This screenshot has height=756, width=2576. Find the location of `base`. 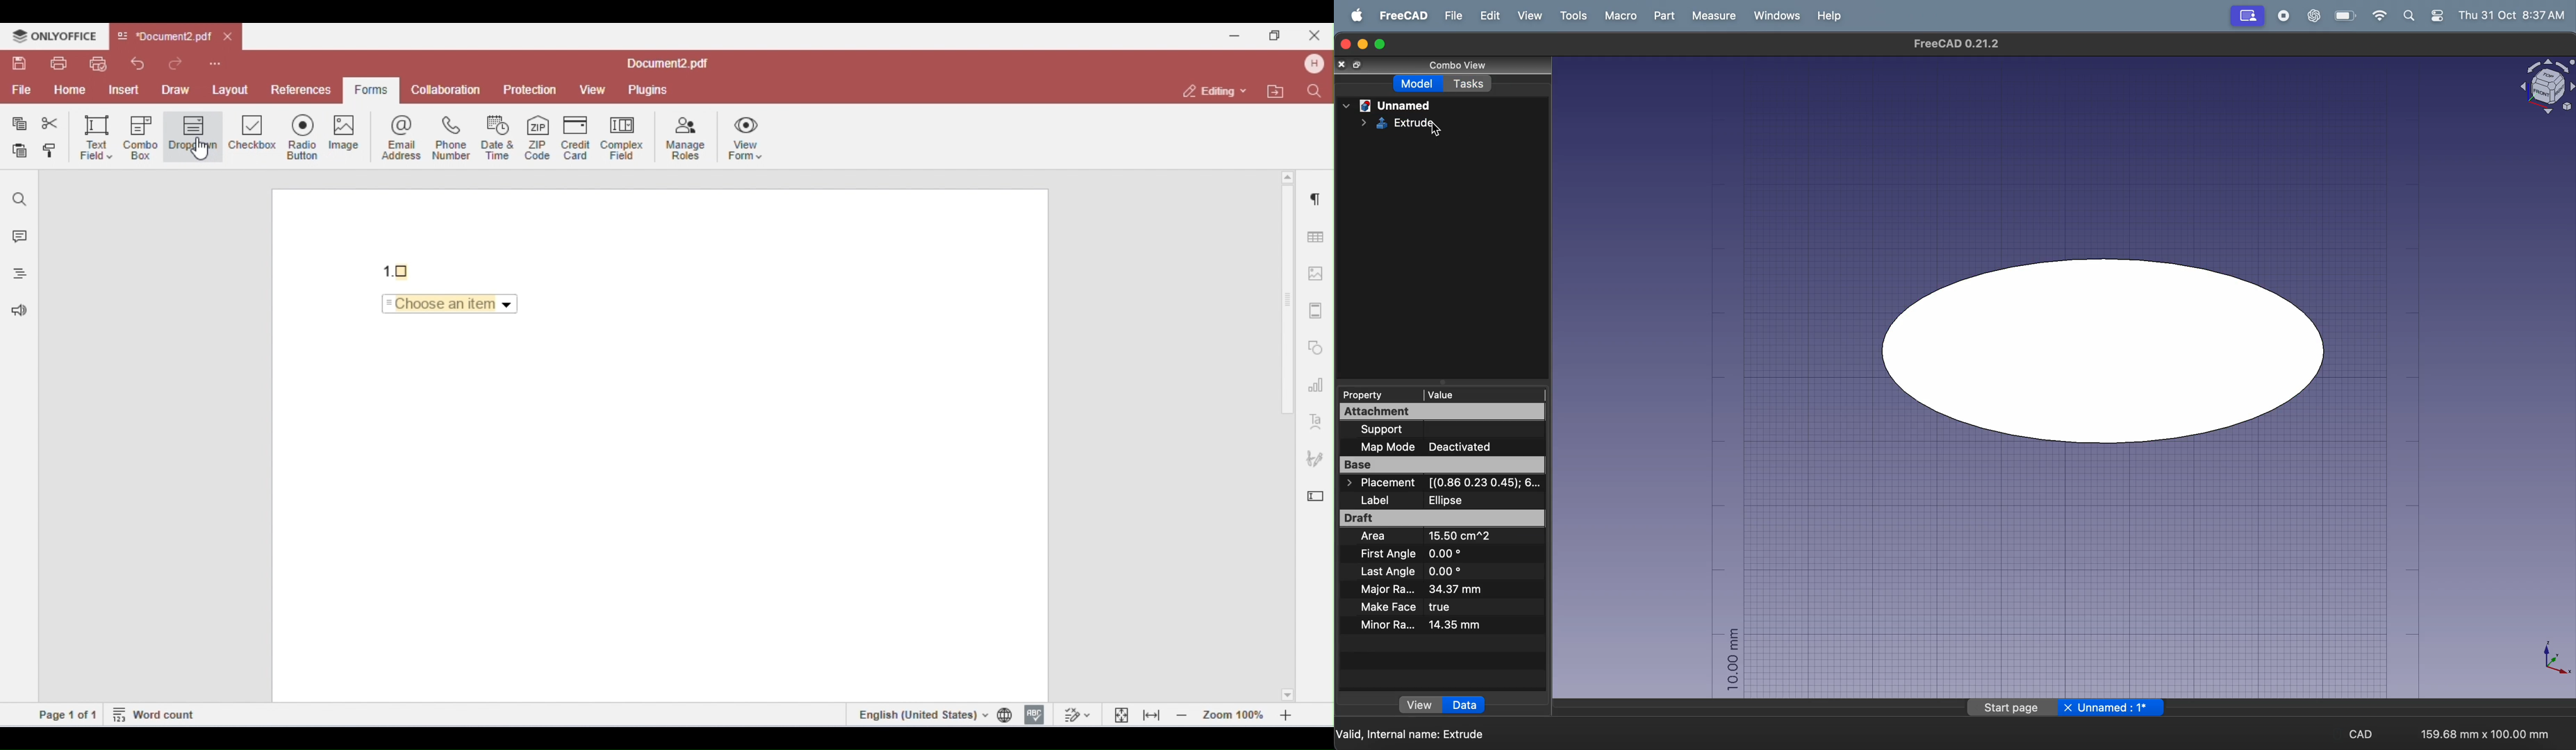

base is located at coordinates (1444, 466).